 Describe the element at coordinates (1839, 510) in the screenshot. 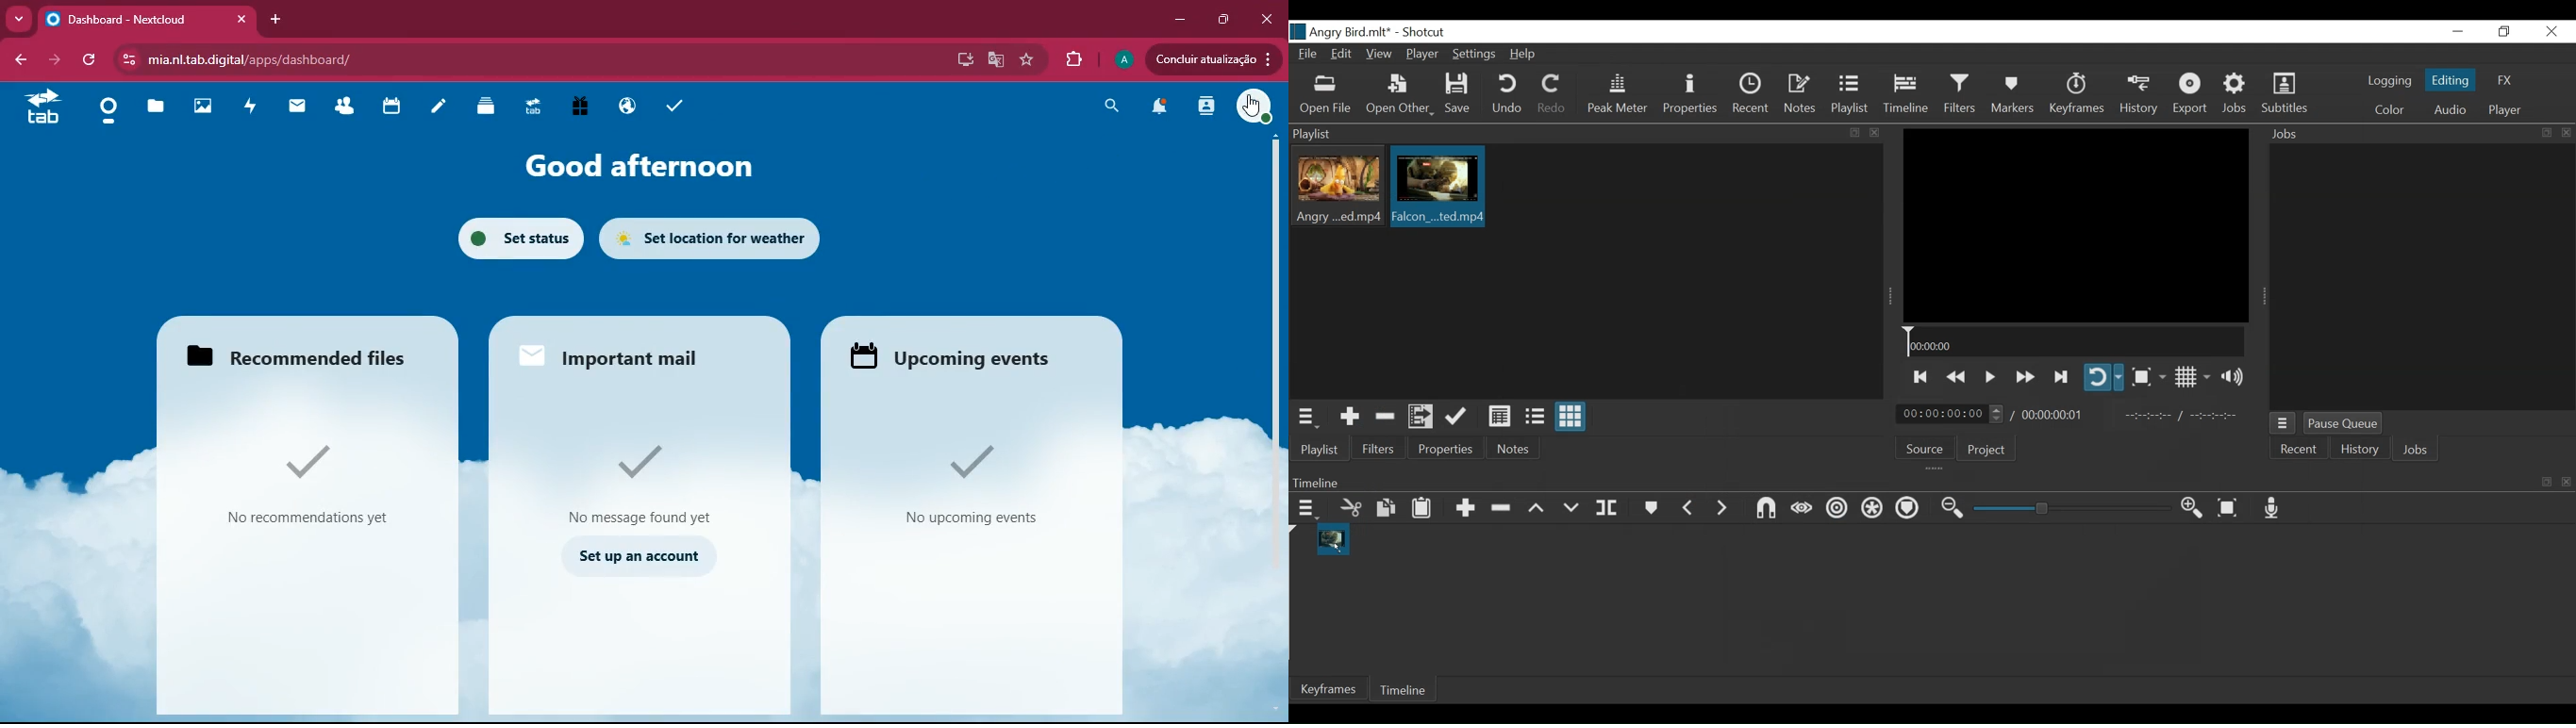

I see `Ripple` at that location.